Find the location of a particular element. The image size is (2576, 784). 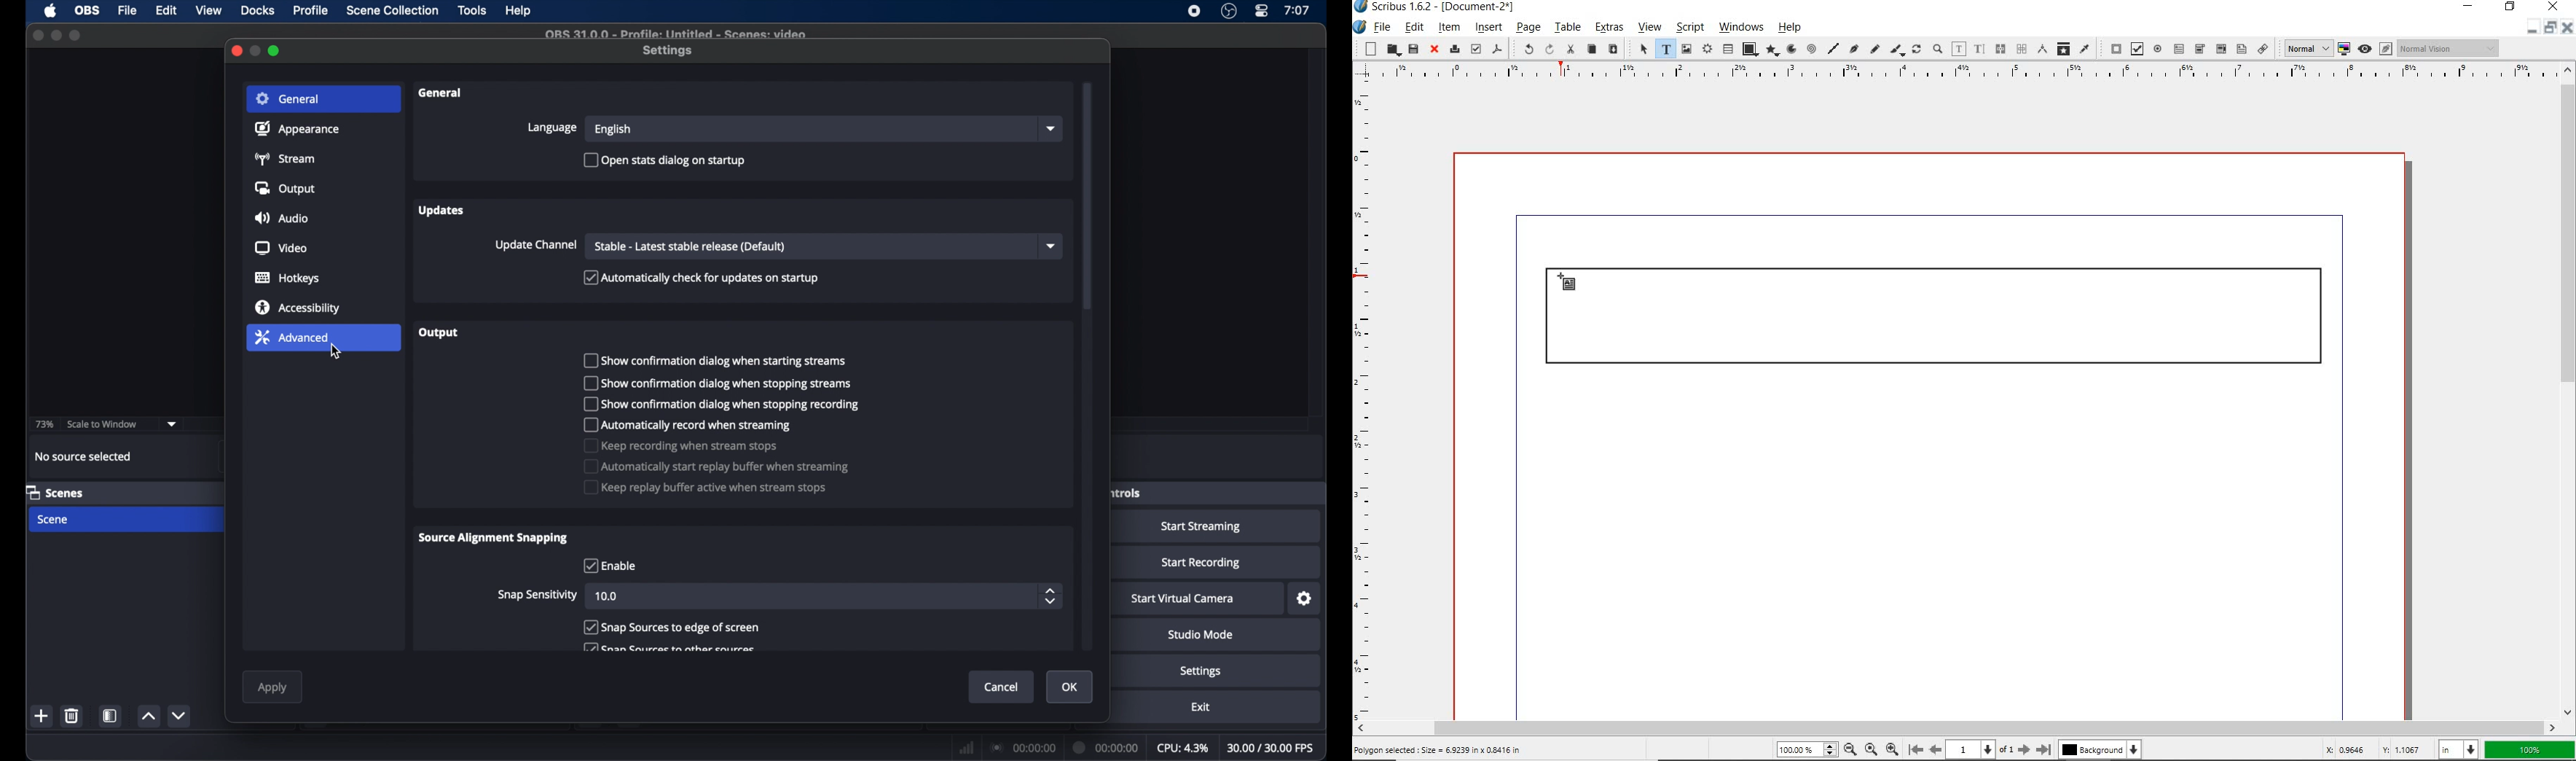

stable is located at coordinates (692, 247).